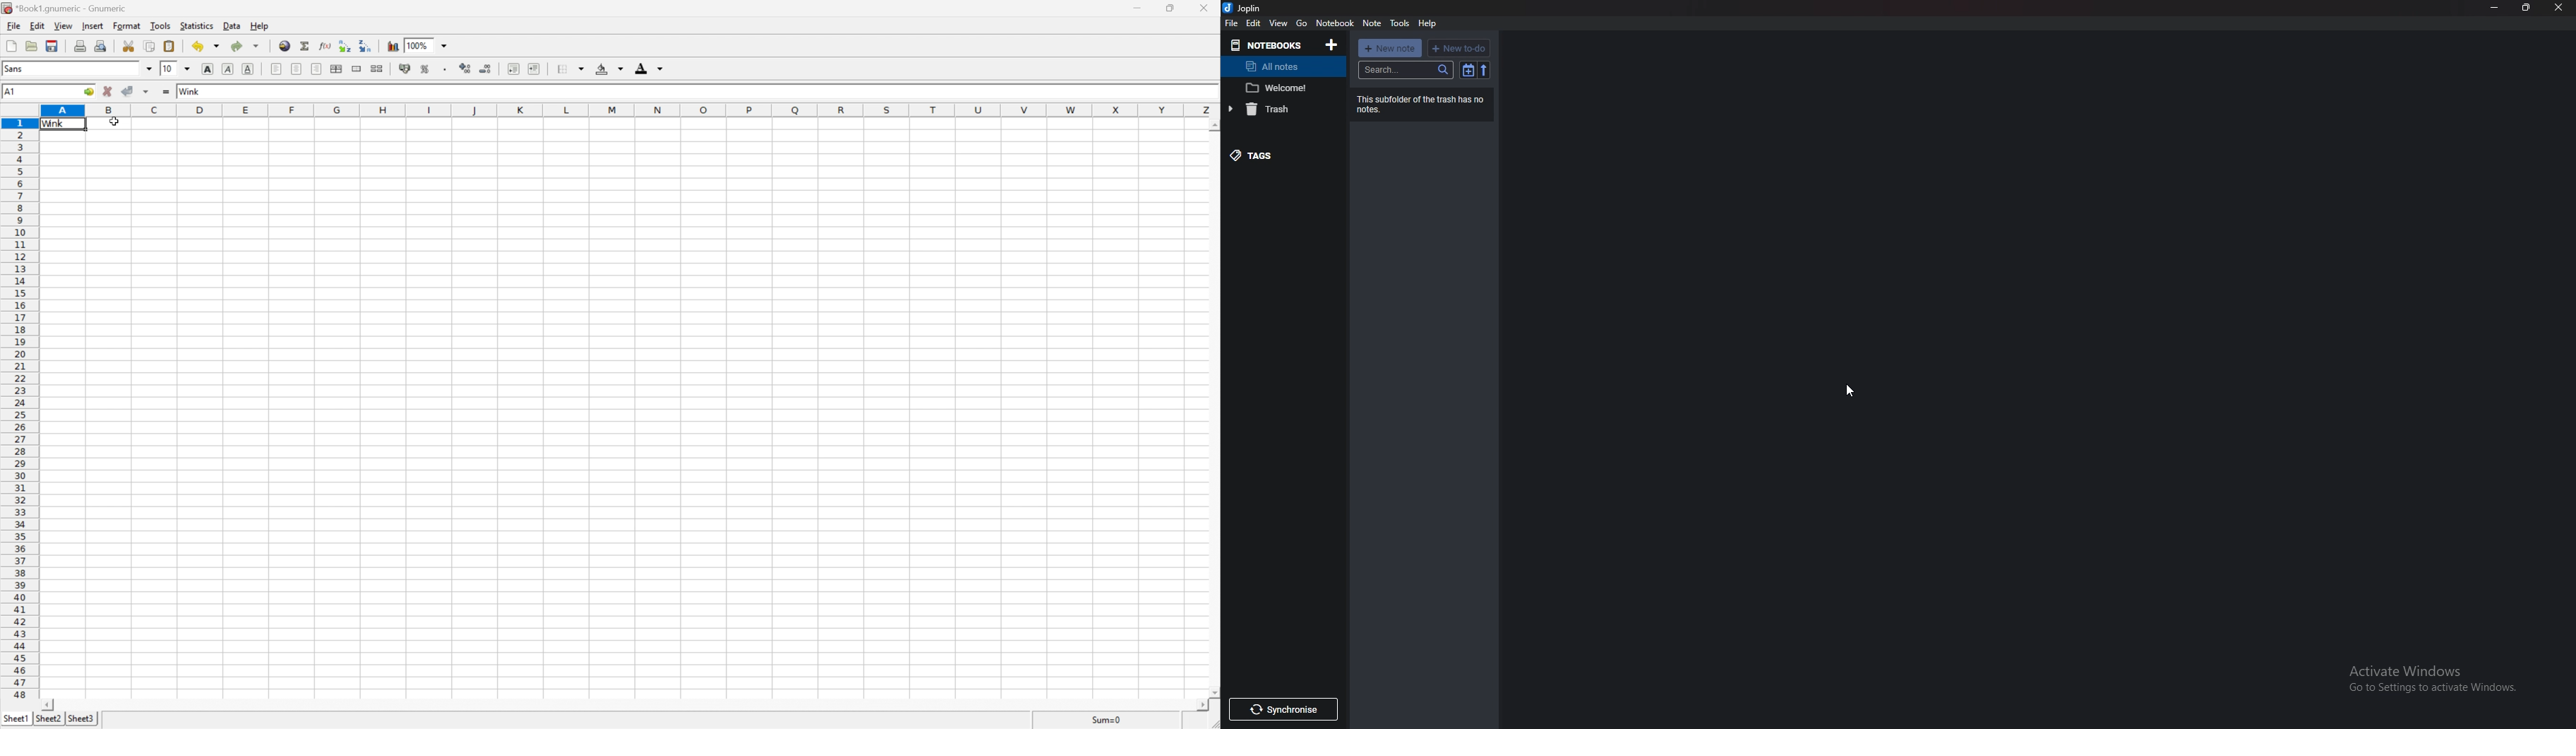 The height and width of the screenshot is (756, 2576). What do you see at coordinates (1275, 153) in the screenshot?
I see `tags` at bounding box center [1275, 153].